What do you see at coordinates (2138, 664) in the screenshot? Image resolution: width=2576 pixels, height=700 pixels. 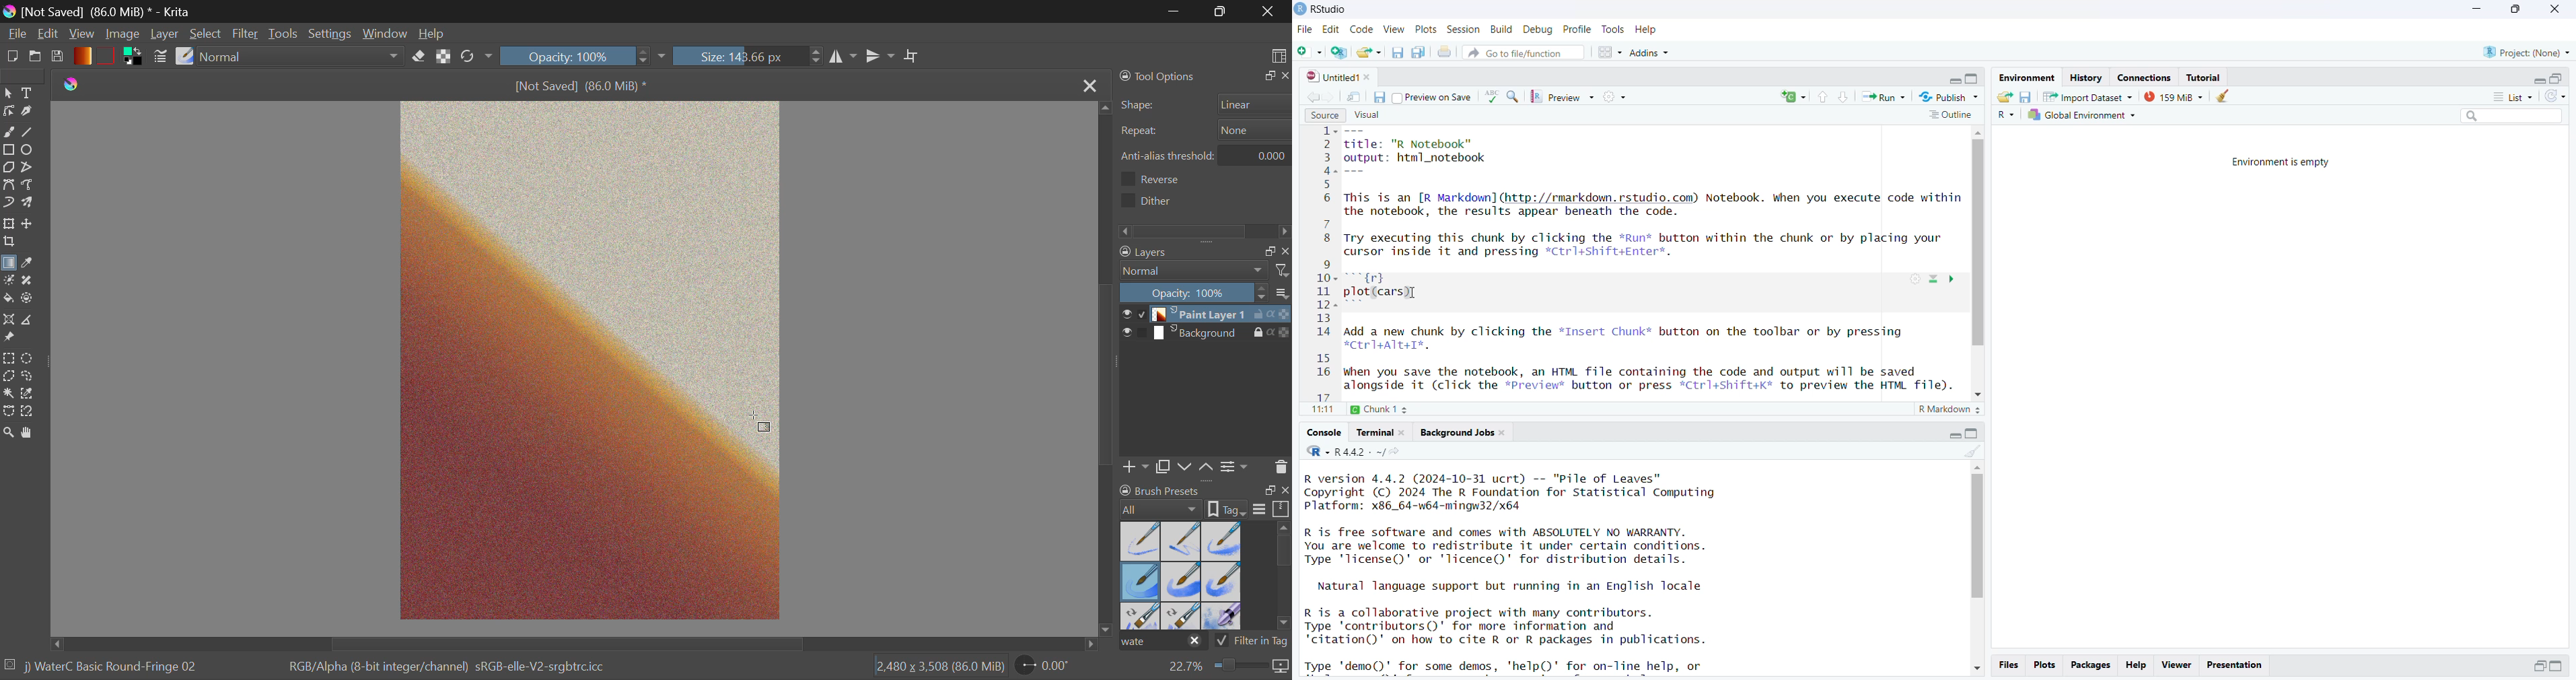 I see `help` at bounding box center [2138, 664].